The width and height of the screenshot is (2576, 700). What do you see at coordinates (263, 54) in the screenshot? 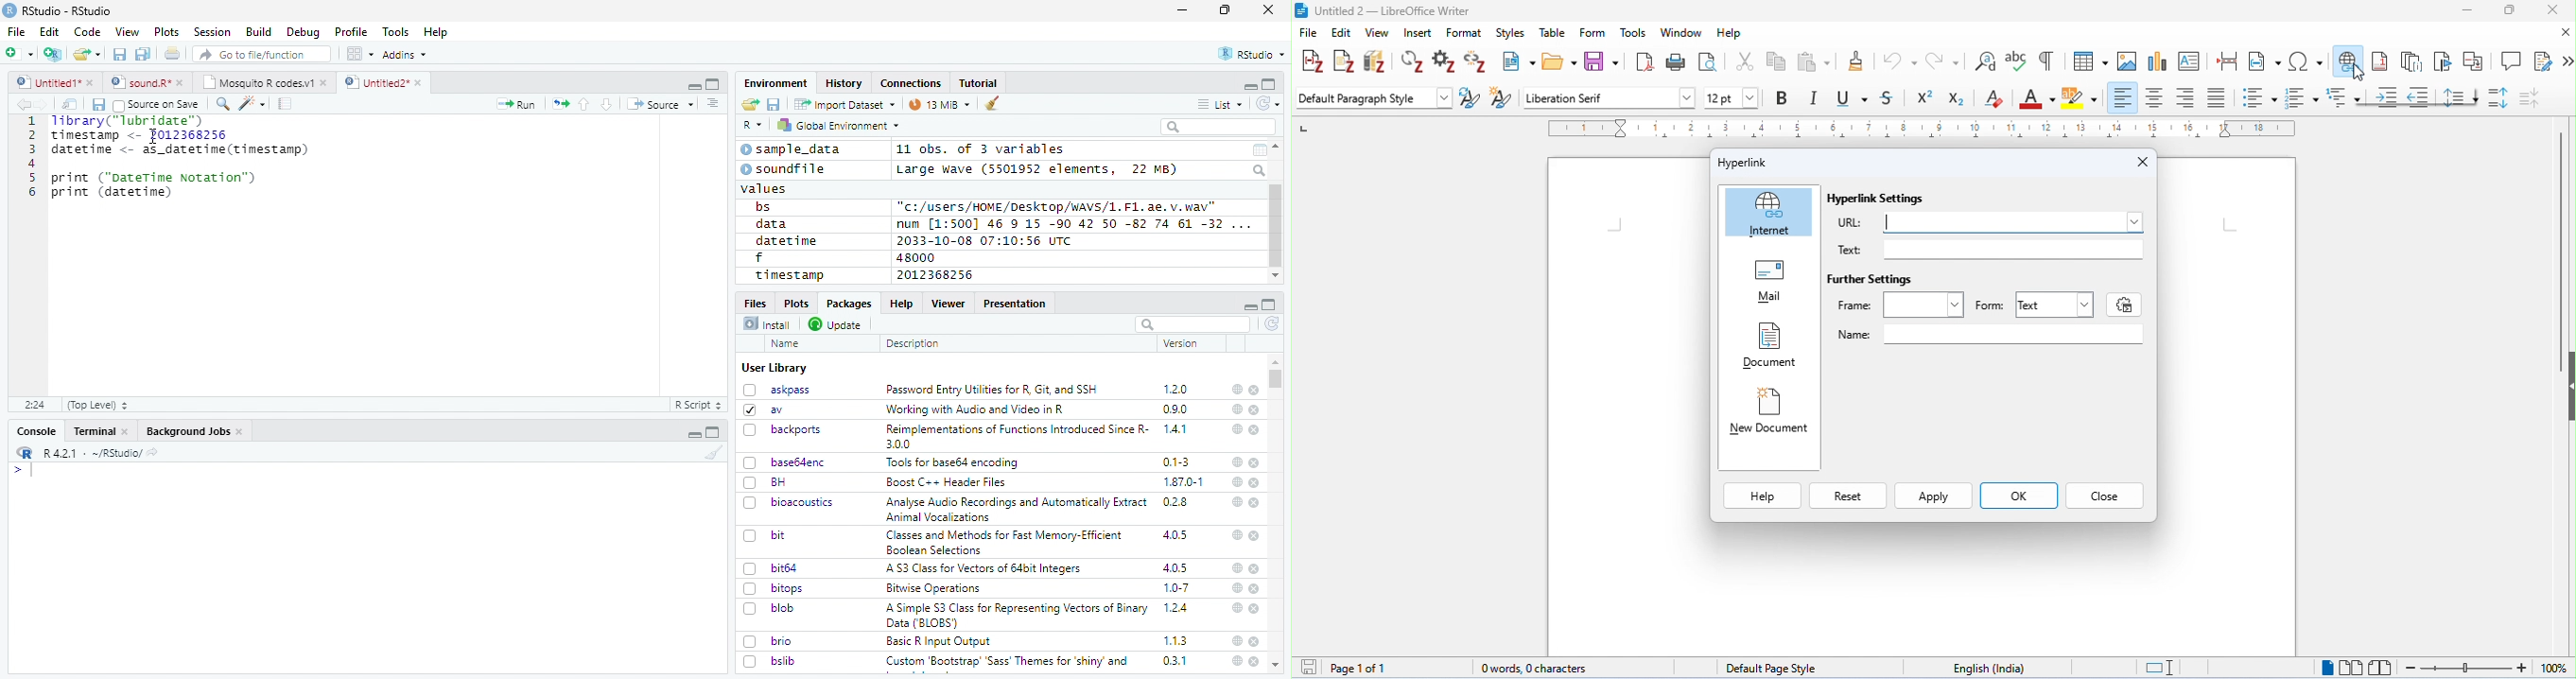
I see `Go to file/function` at bounding box center [263, 54].